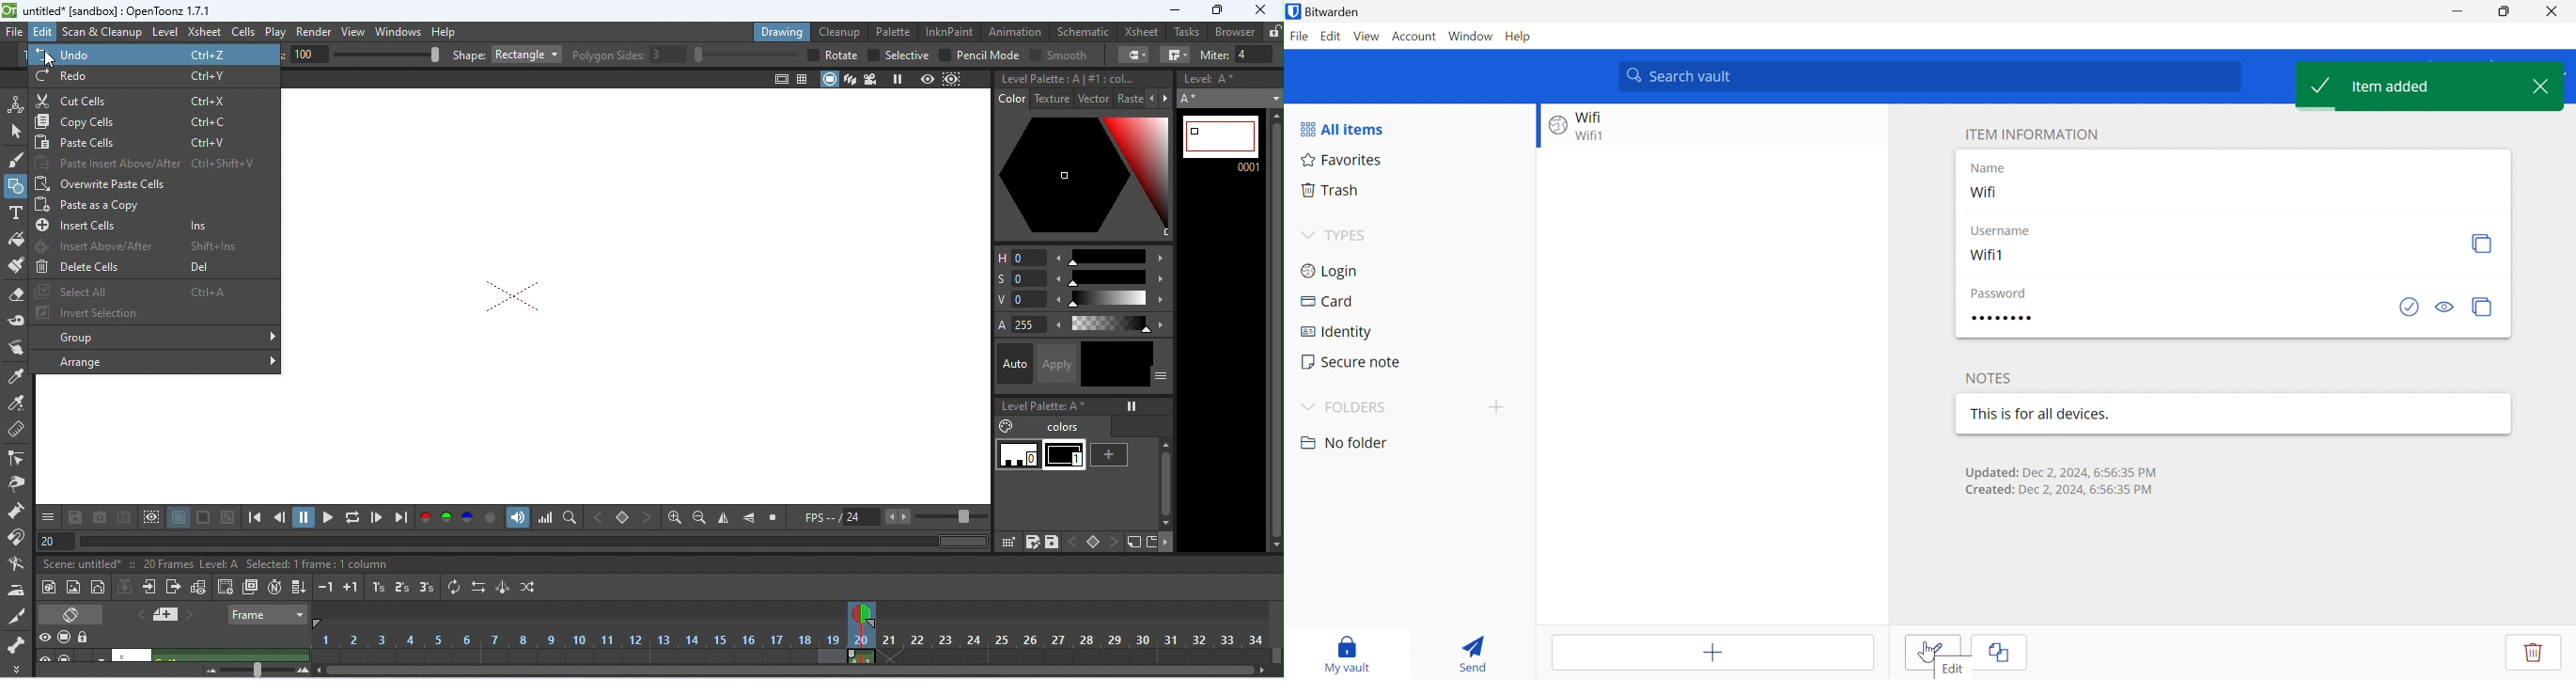 This screenshot has width=2576, height=700. I want to click on show or hide, so click(1162, 376).